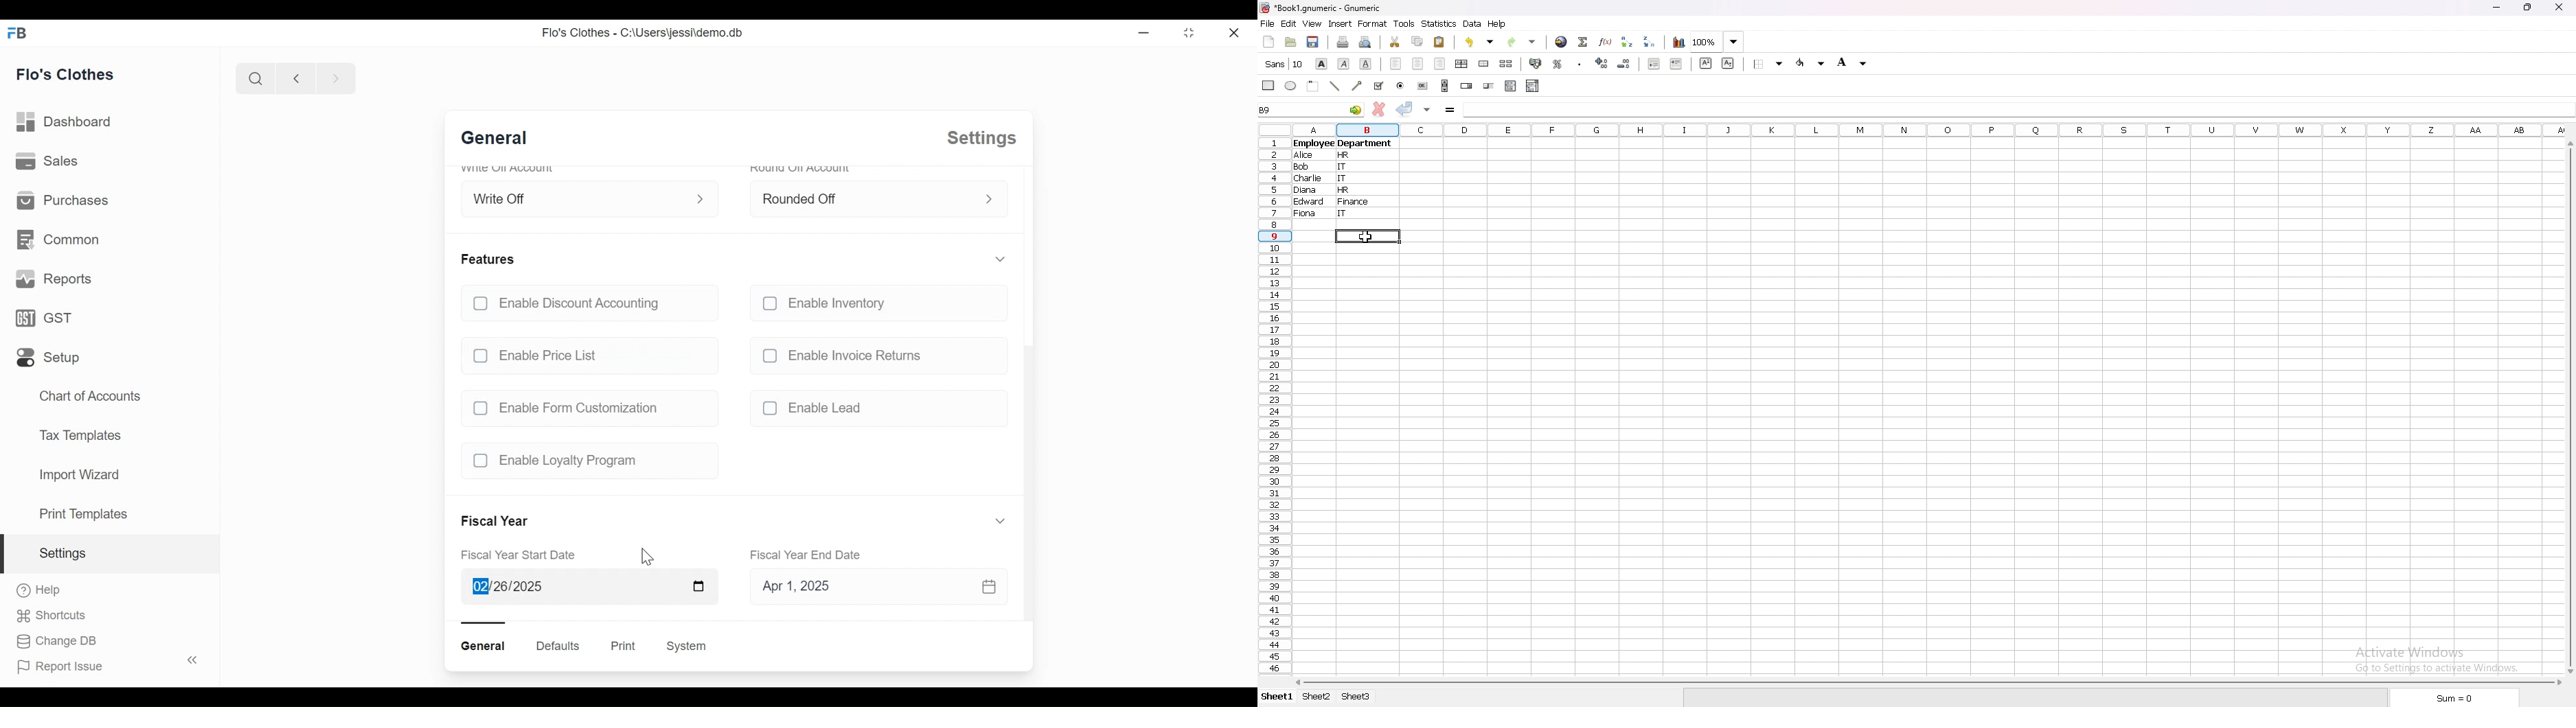  I want to click on edit, so click(1290, 23).